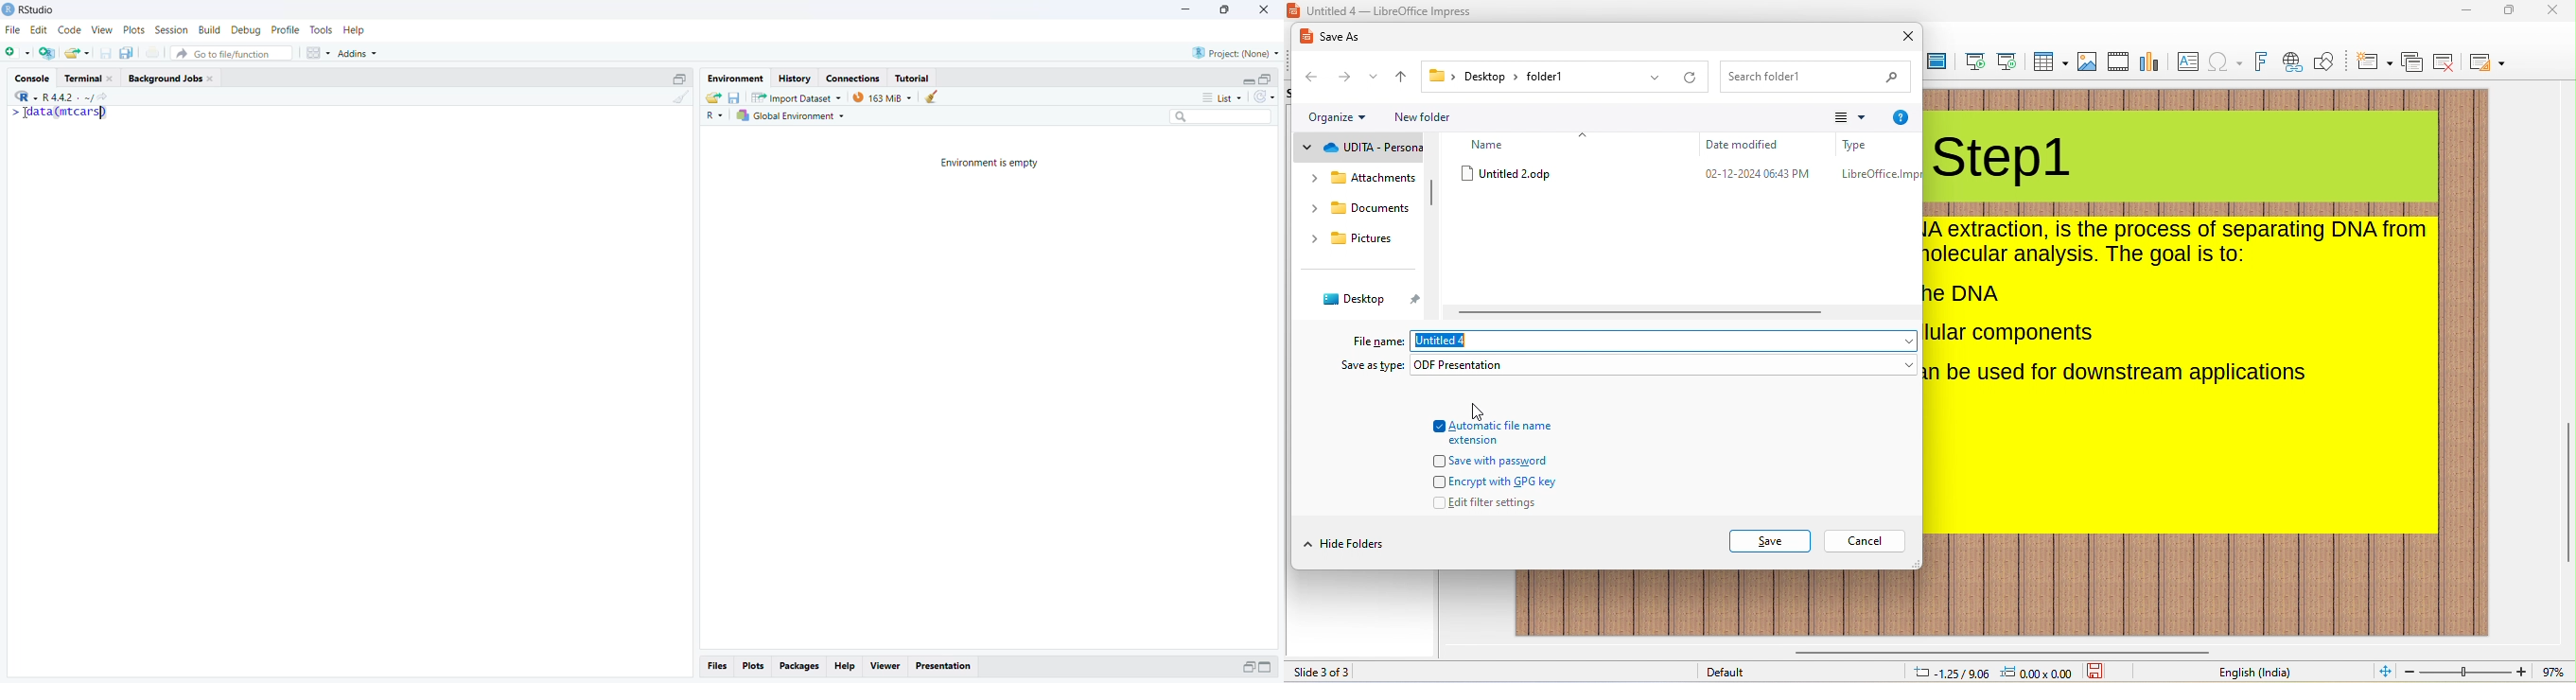  Describe the element at coordinates (1841, 119) in the screenshot. I see `change view` at that location.